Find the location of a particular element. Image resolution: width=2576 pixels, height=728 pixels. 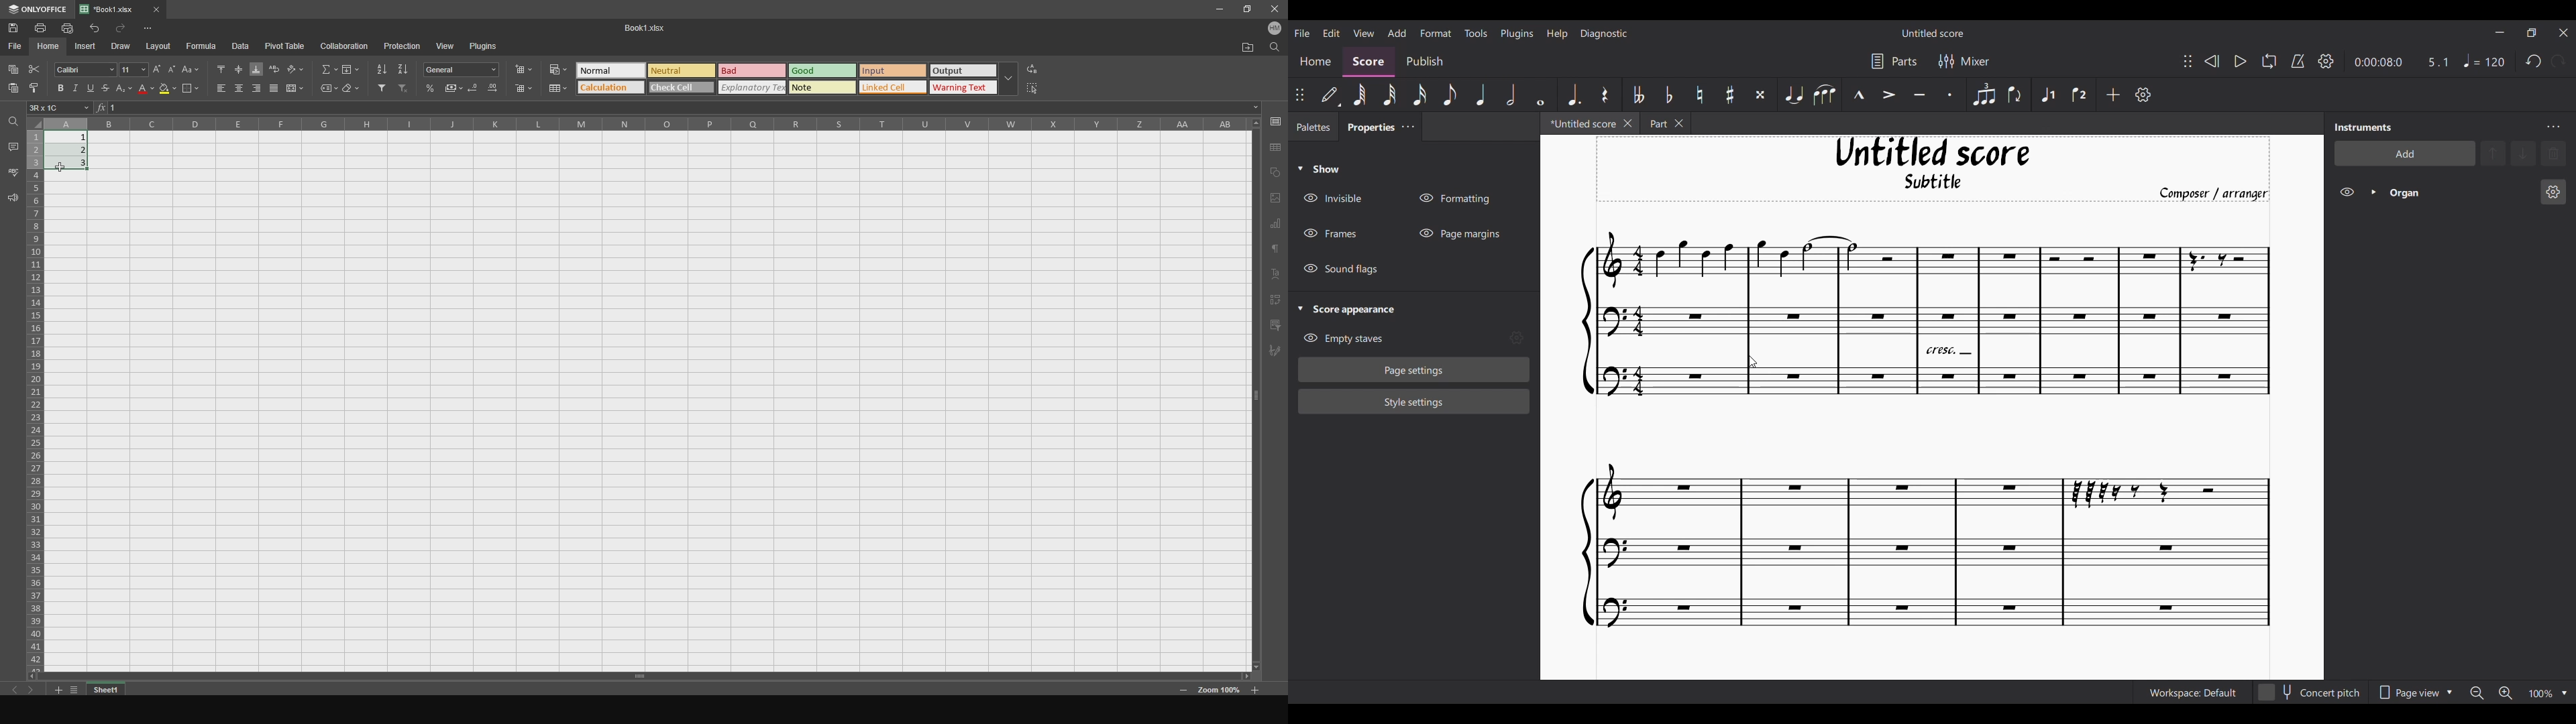

Hide Organ is located at coordinates (2347, 192).